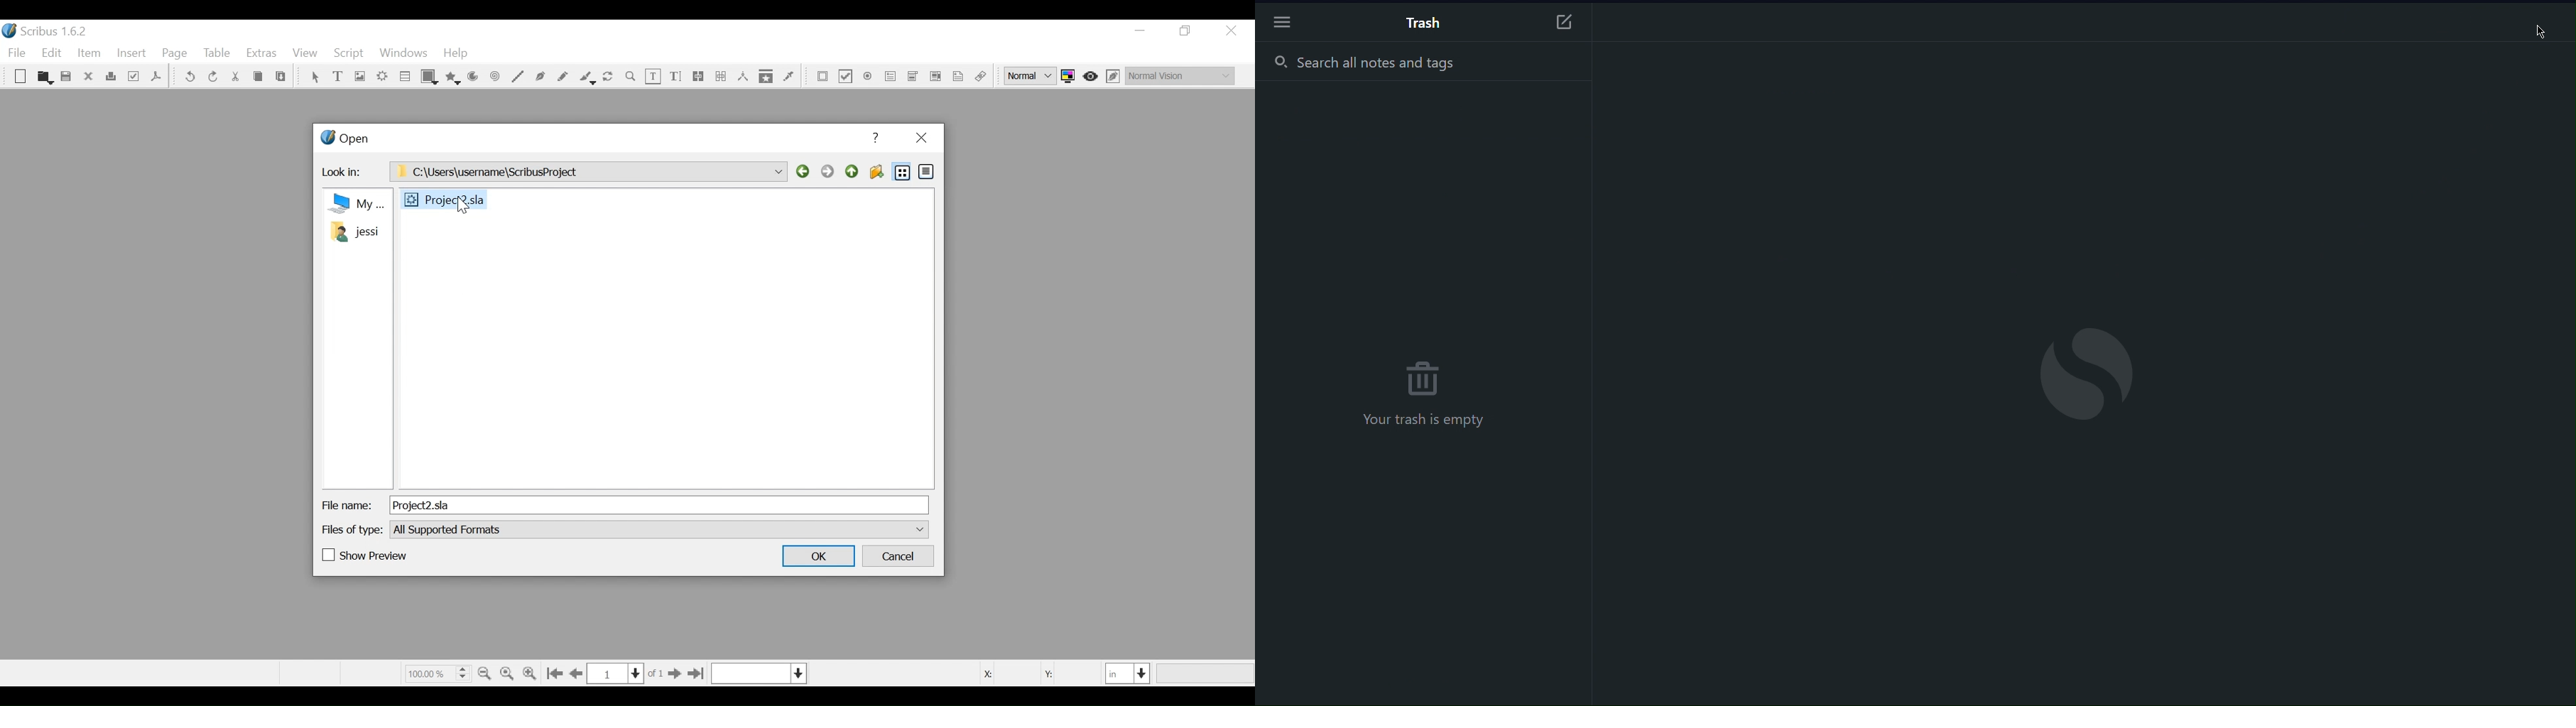  I want to click on More, so click(1282, 25).